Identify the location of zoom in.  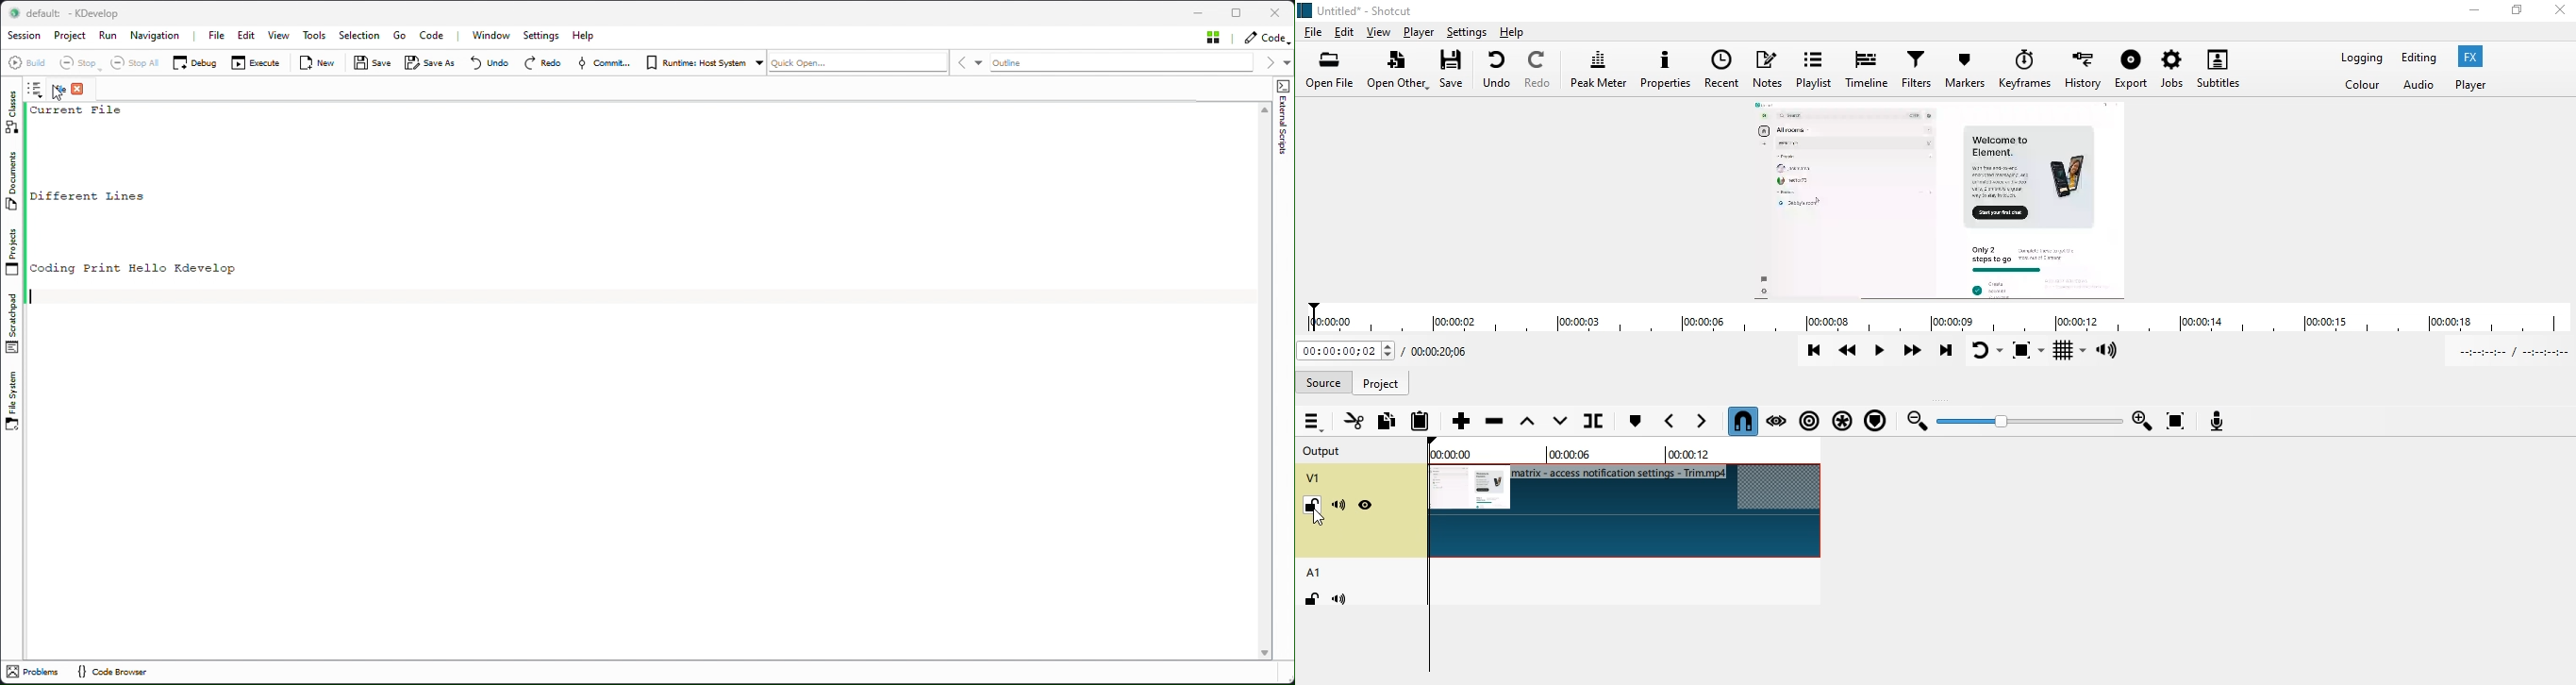
(2143, 421).